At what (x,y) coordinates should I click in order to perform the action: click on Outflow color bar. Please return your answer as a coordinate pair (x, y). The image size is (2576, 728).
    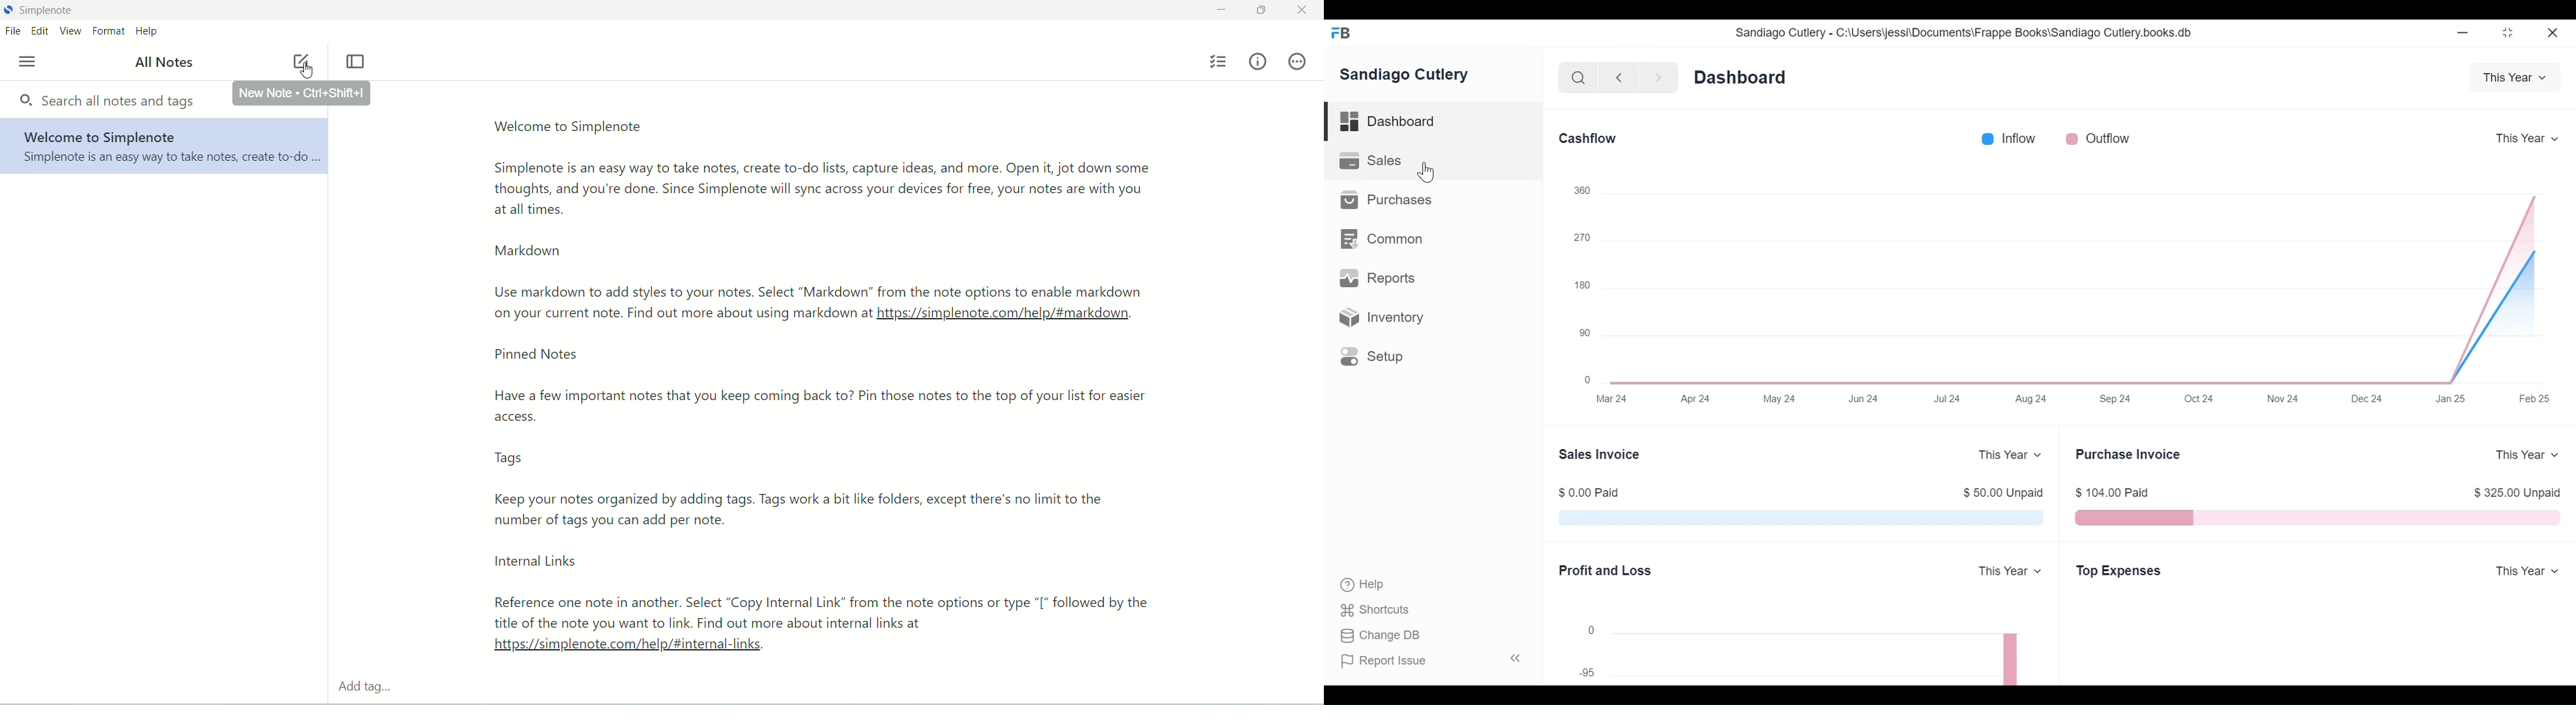
    Looking at the image, I should click on (2072, 138).